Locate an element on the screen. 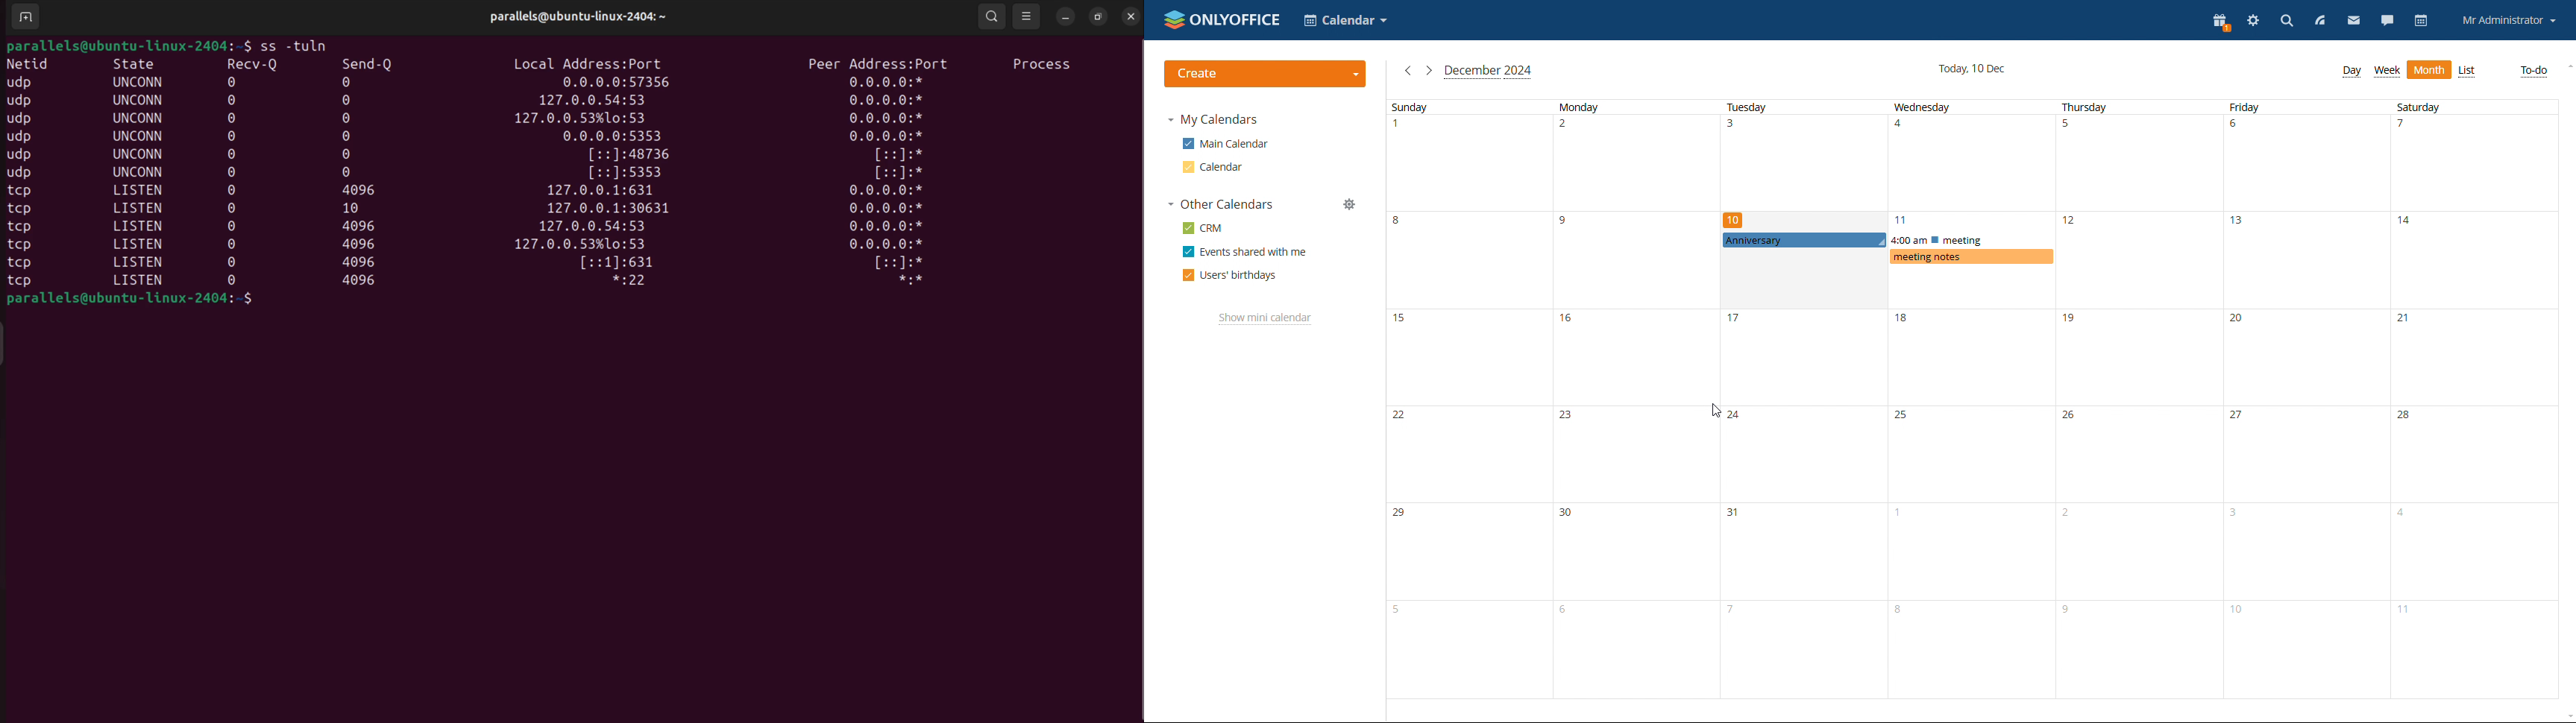 The height and width of the screenshot is (728, 2576). *22 is located at coordinates (635, 282).